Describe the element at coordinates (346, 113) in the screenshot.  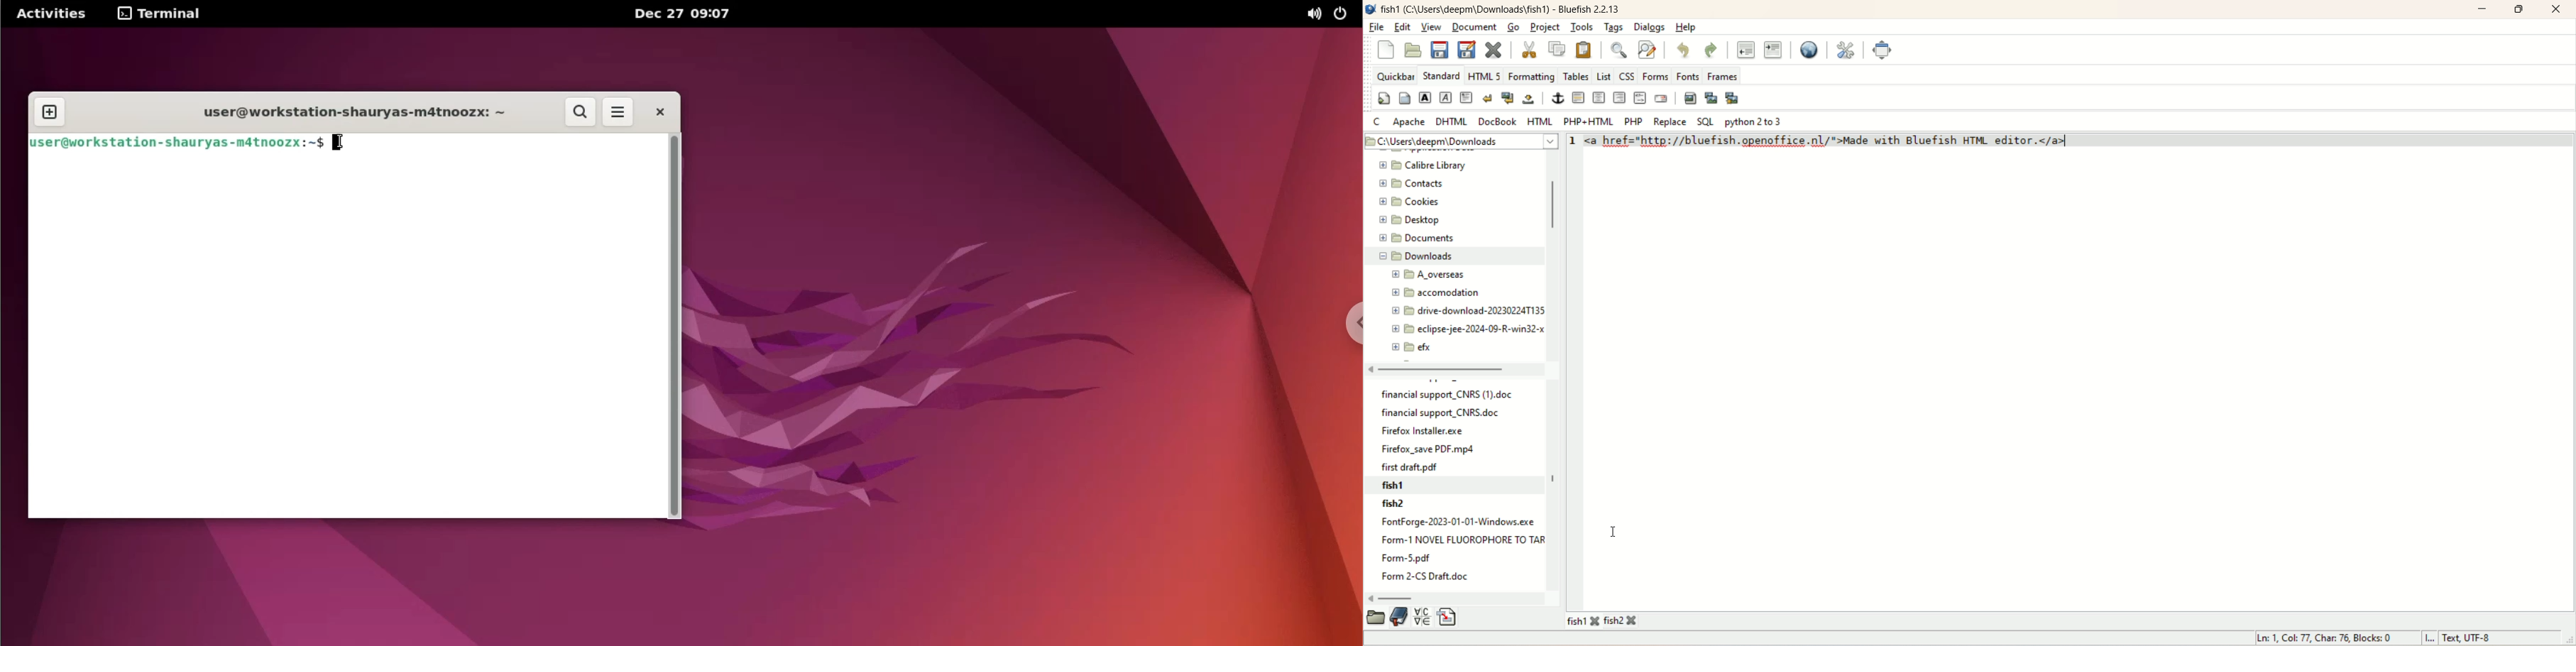
I see `user@workstation-shauryas-m4tnoozx: ~` at that location.